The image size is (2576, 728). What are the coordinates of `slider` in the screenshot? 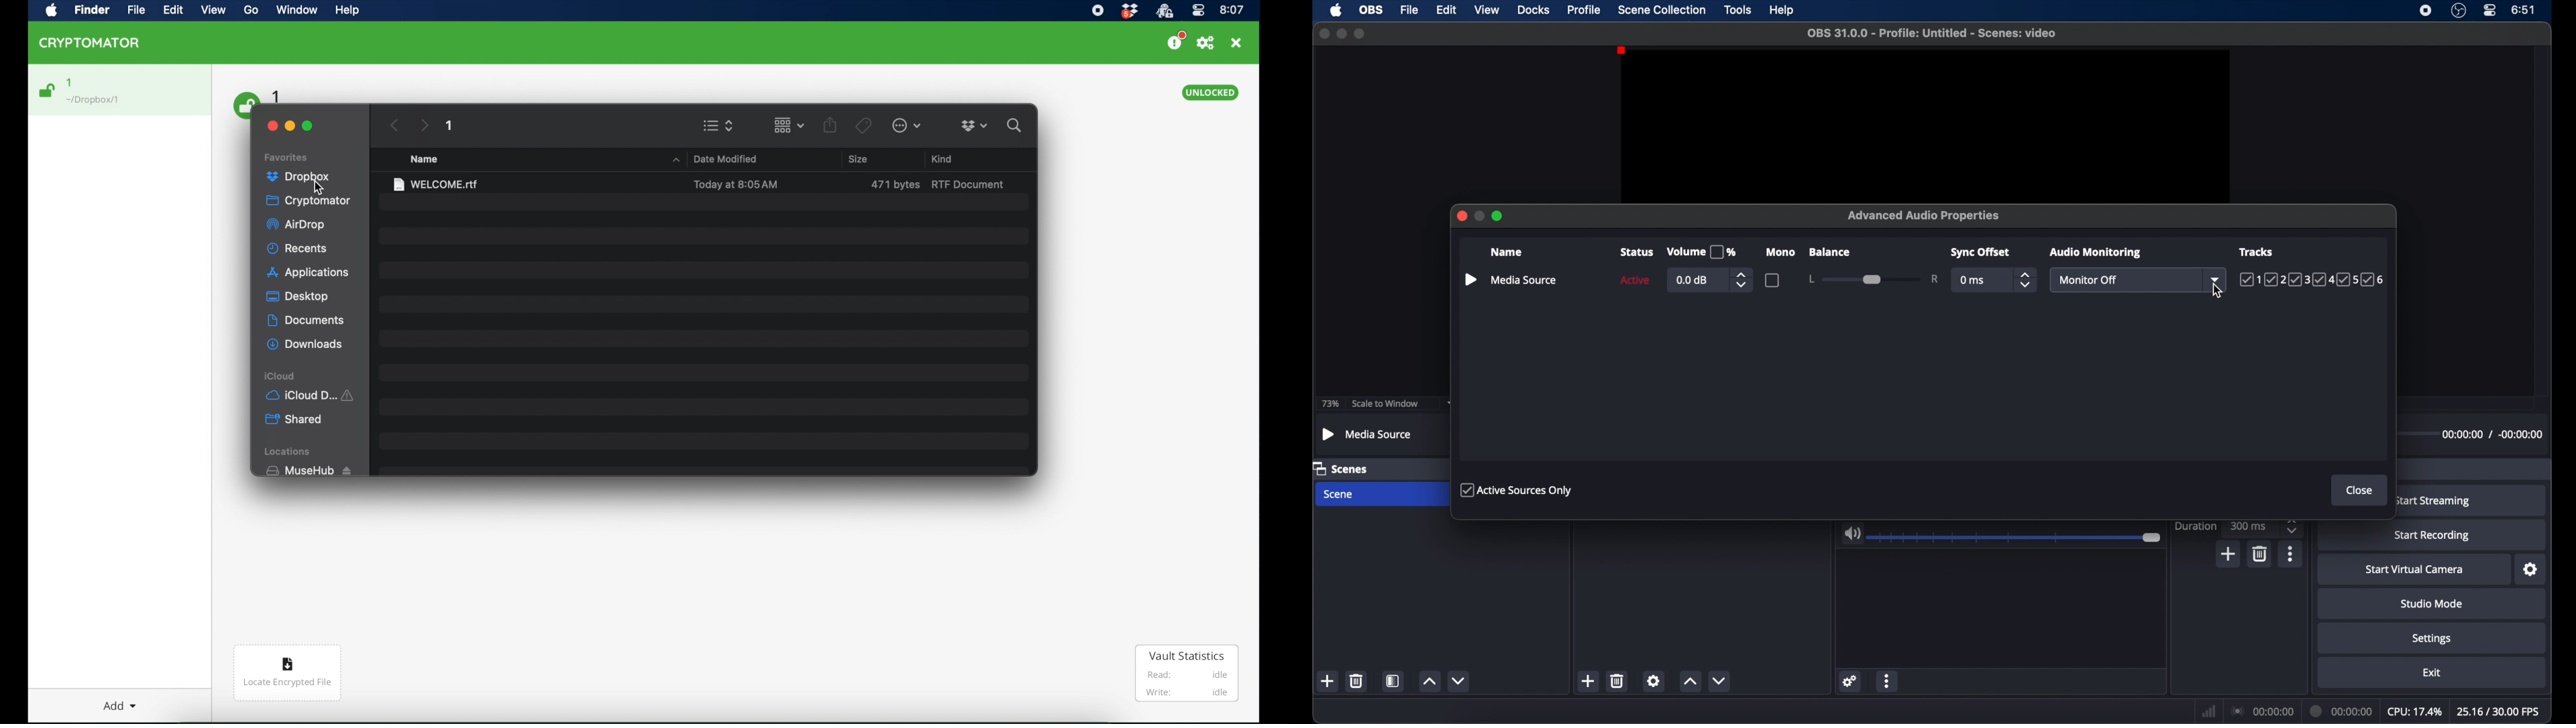 It's located at (2017, 538).